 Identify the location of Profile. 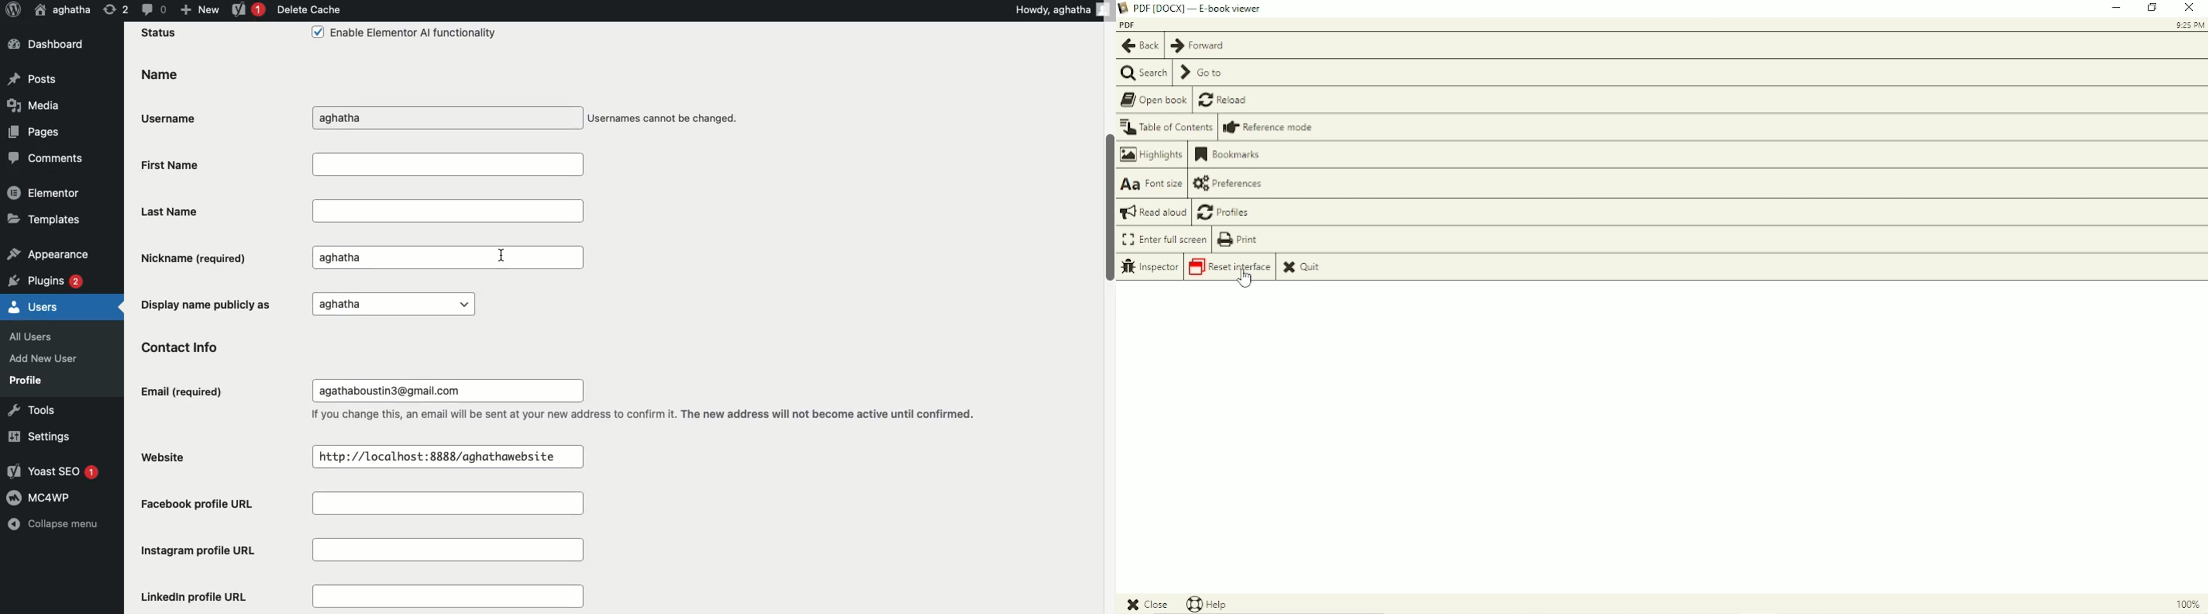
(26, 380).